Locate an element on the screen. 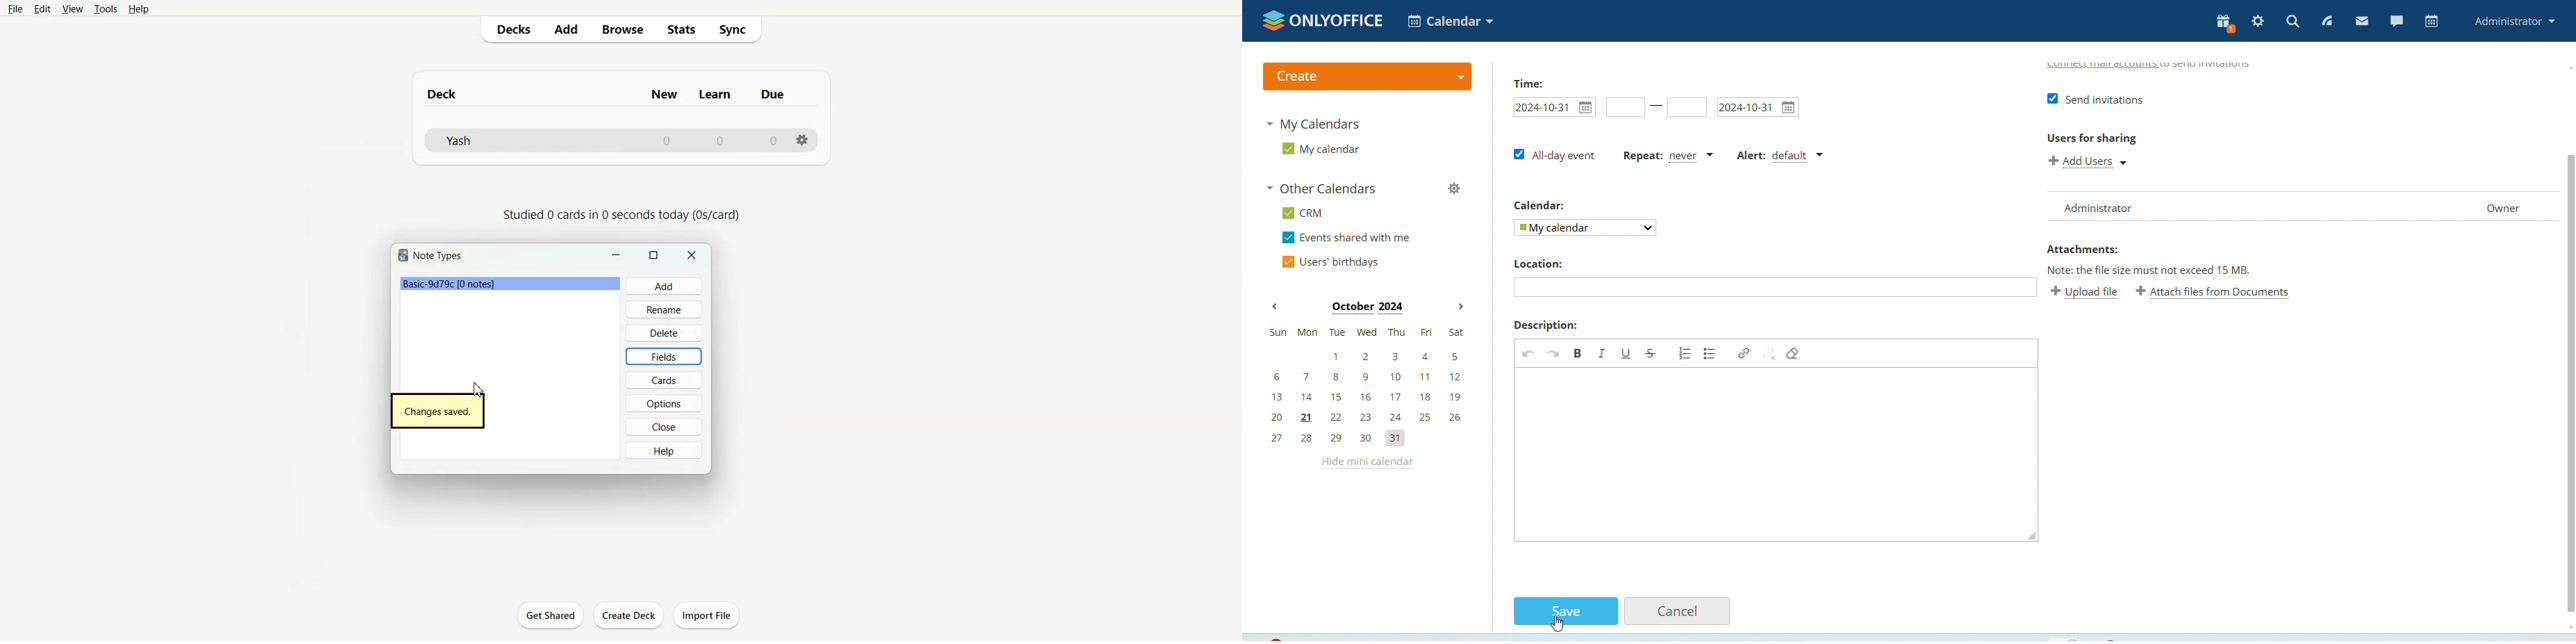 This screenshot has width=2576, height=644. Users for sharing is located at coordinates (2092, 138).